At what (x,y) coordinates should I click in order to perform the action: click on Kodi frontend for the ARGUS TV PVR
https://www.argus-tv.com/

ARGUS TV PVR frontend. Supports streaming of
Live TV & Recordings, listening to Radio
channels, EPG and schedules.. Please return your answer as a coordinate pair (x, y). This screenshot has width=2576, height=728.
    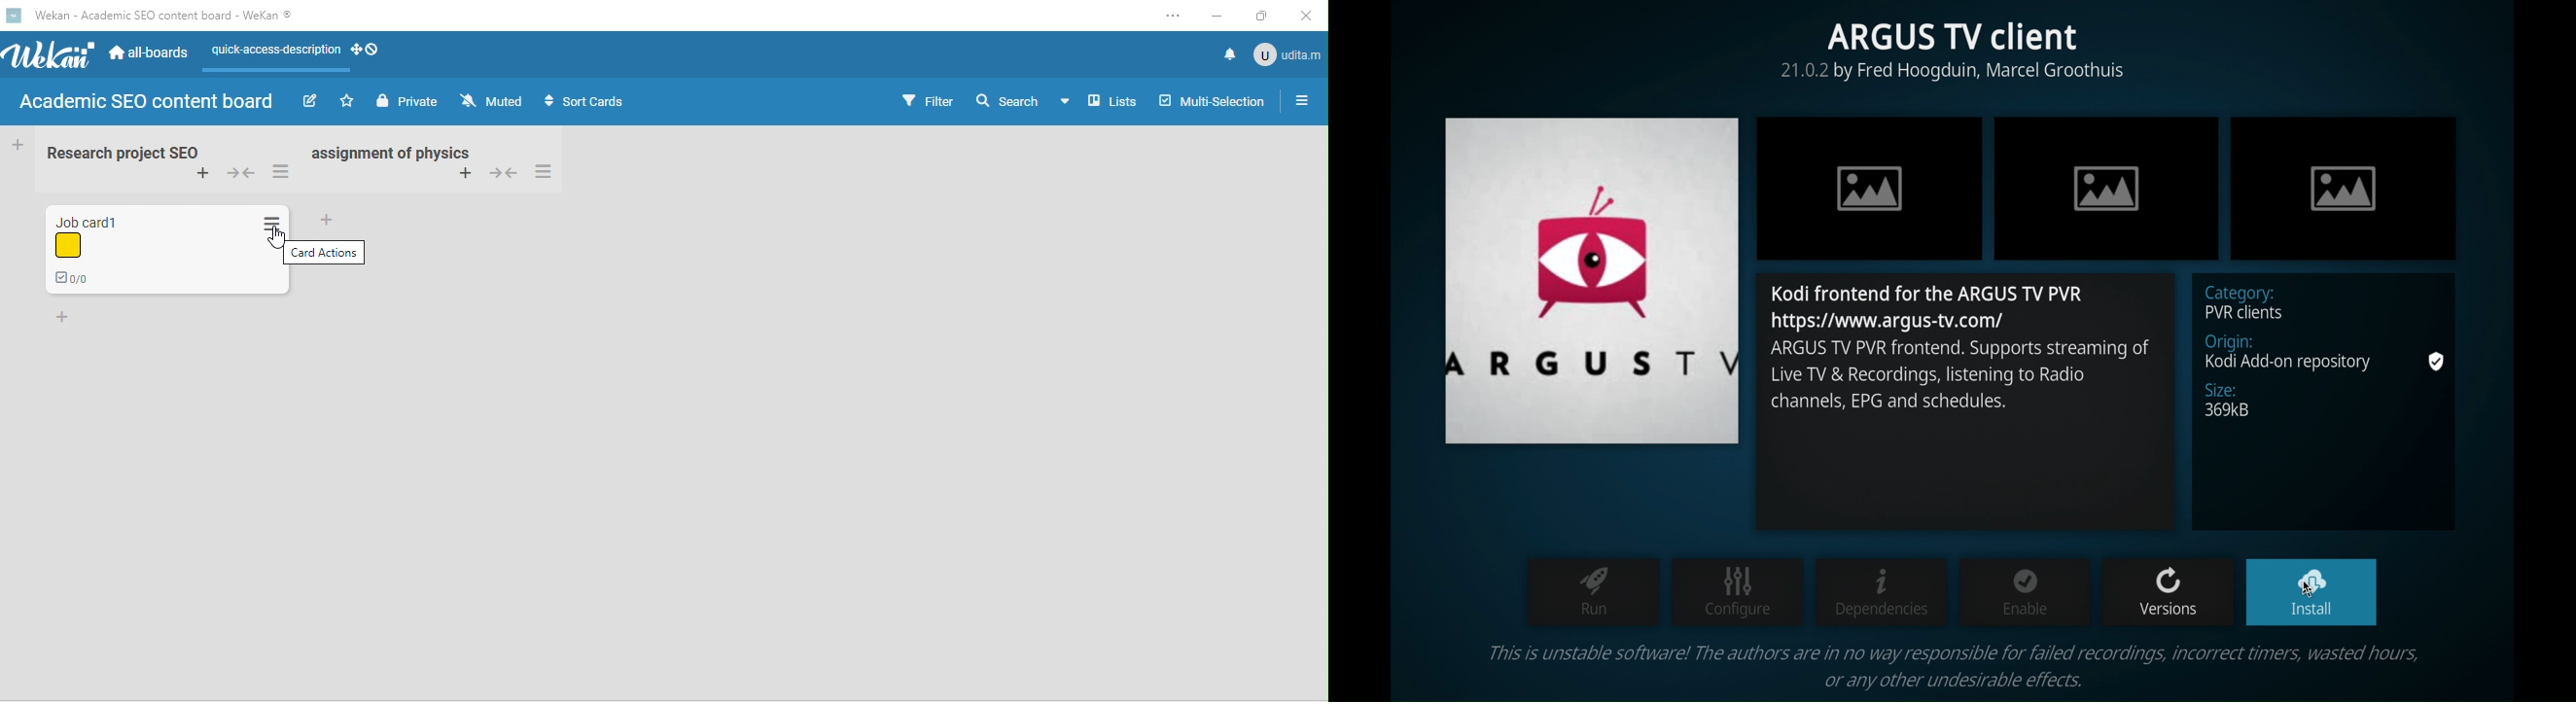
    Looking at the image, I should click on (1960, 356).